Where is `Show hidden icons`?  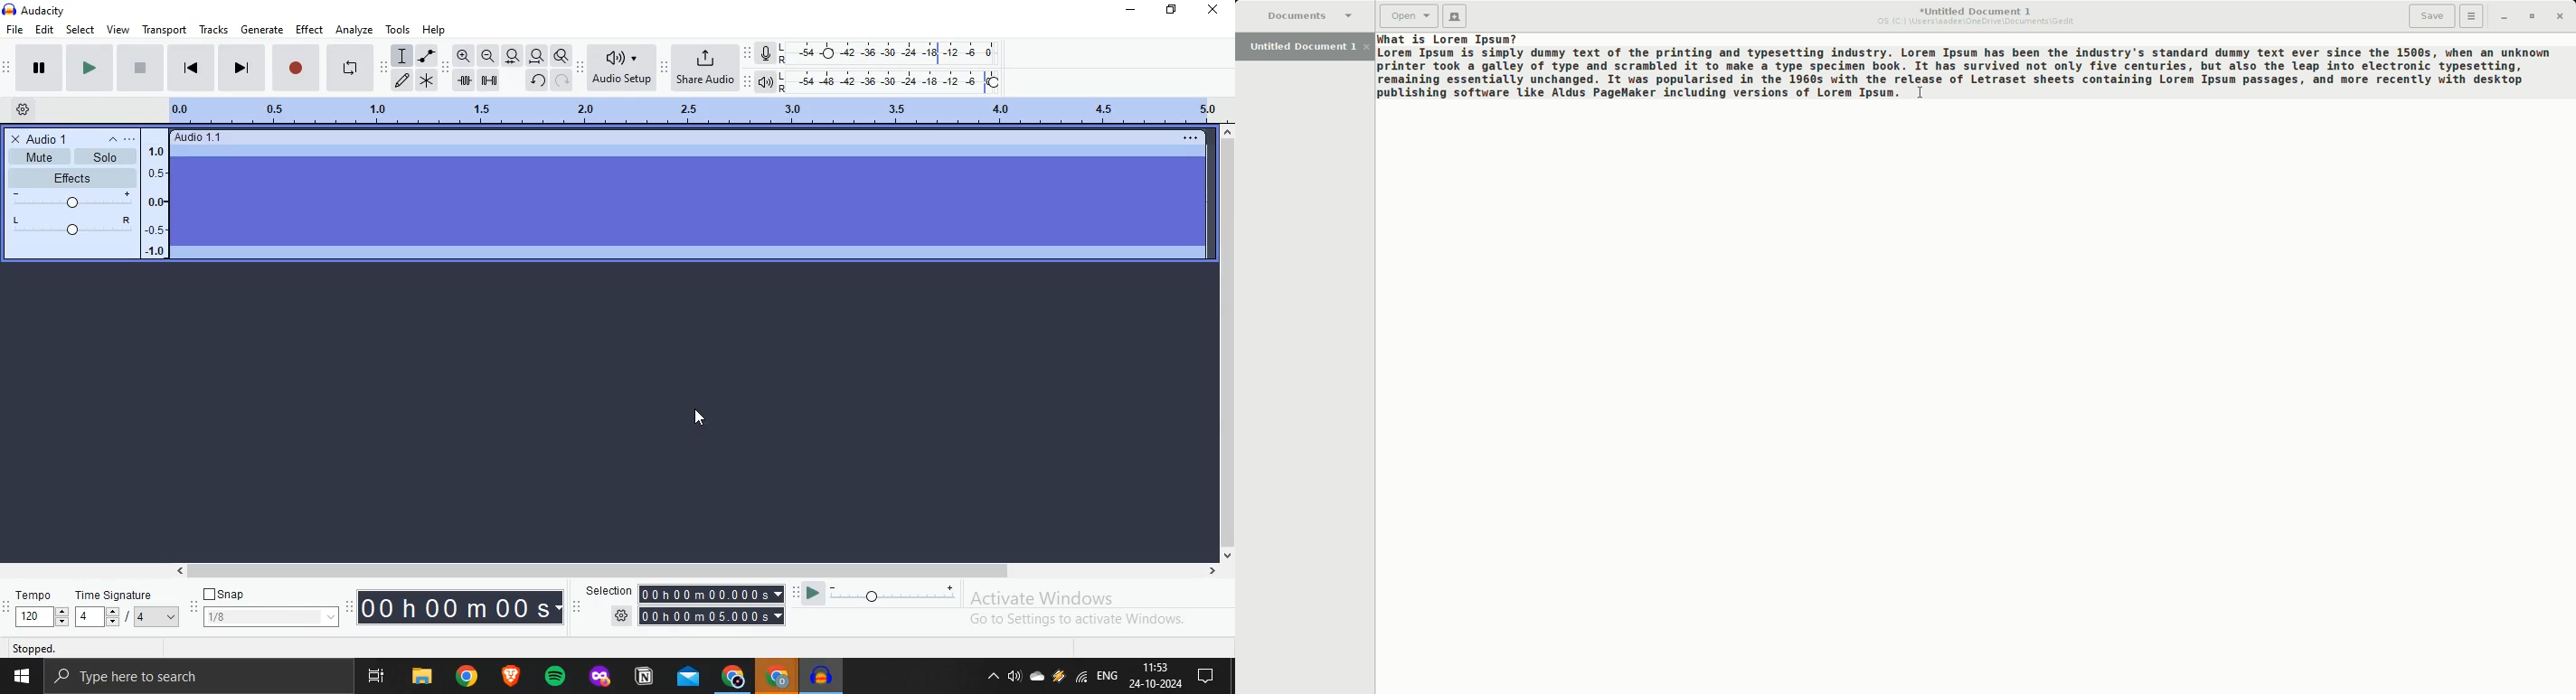 Show hidden icons is located at coordinates (994, 680).